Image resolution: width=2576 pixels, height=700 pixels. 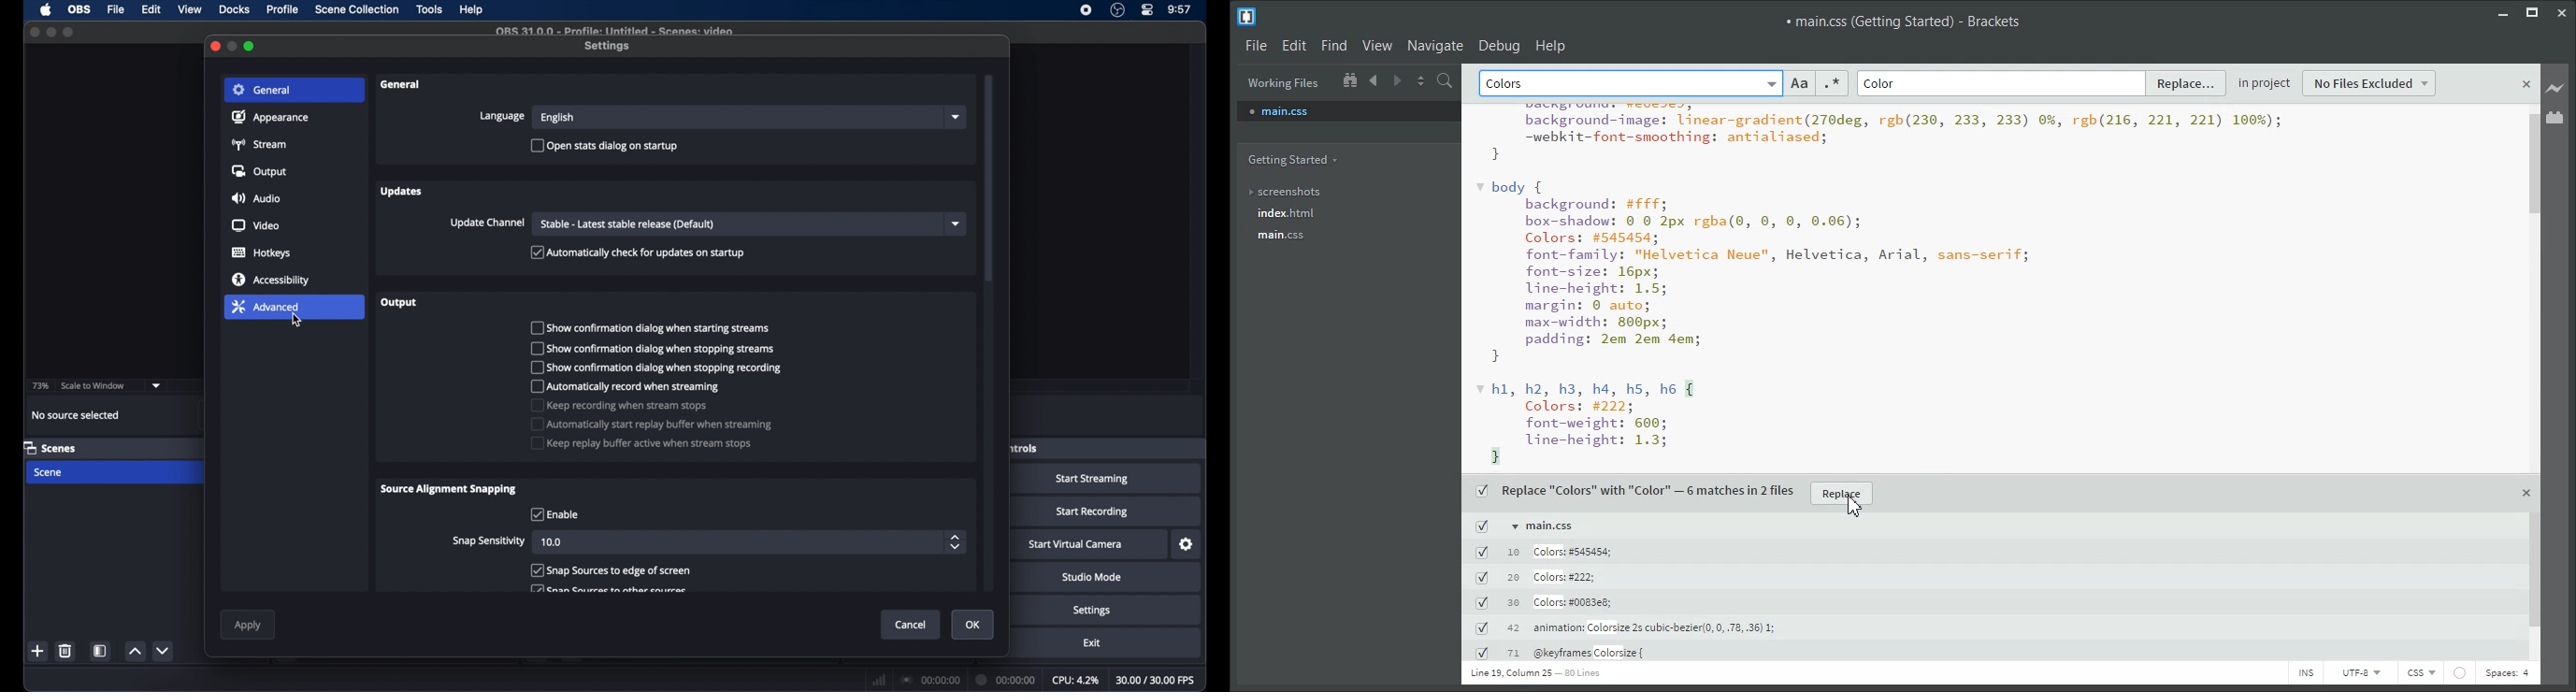 What do you see at coordinates (1564, 654) in the screenshot?
I see `71 @keyframes Colorsize {` at bounding box center [1564, 654].